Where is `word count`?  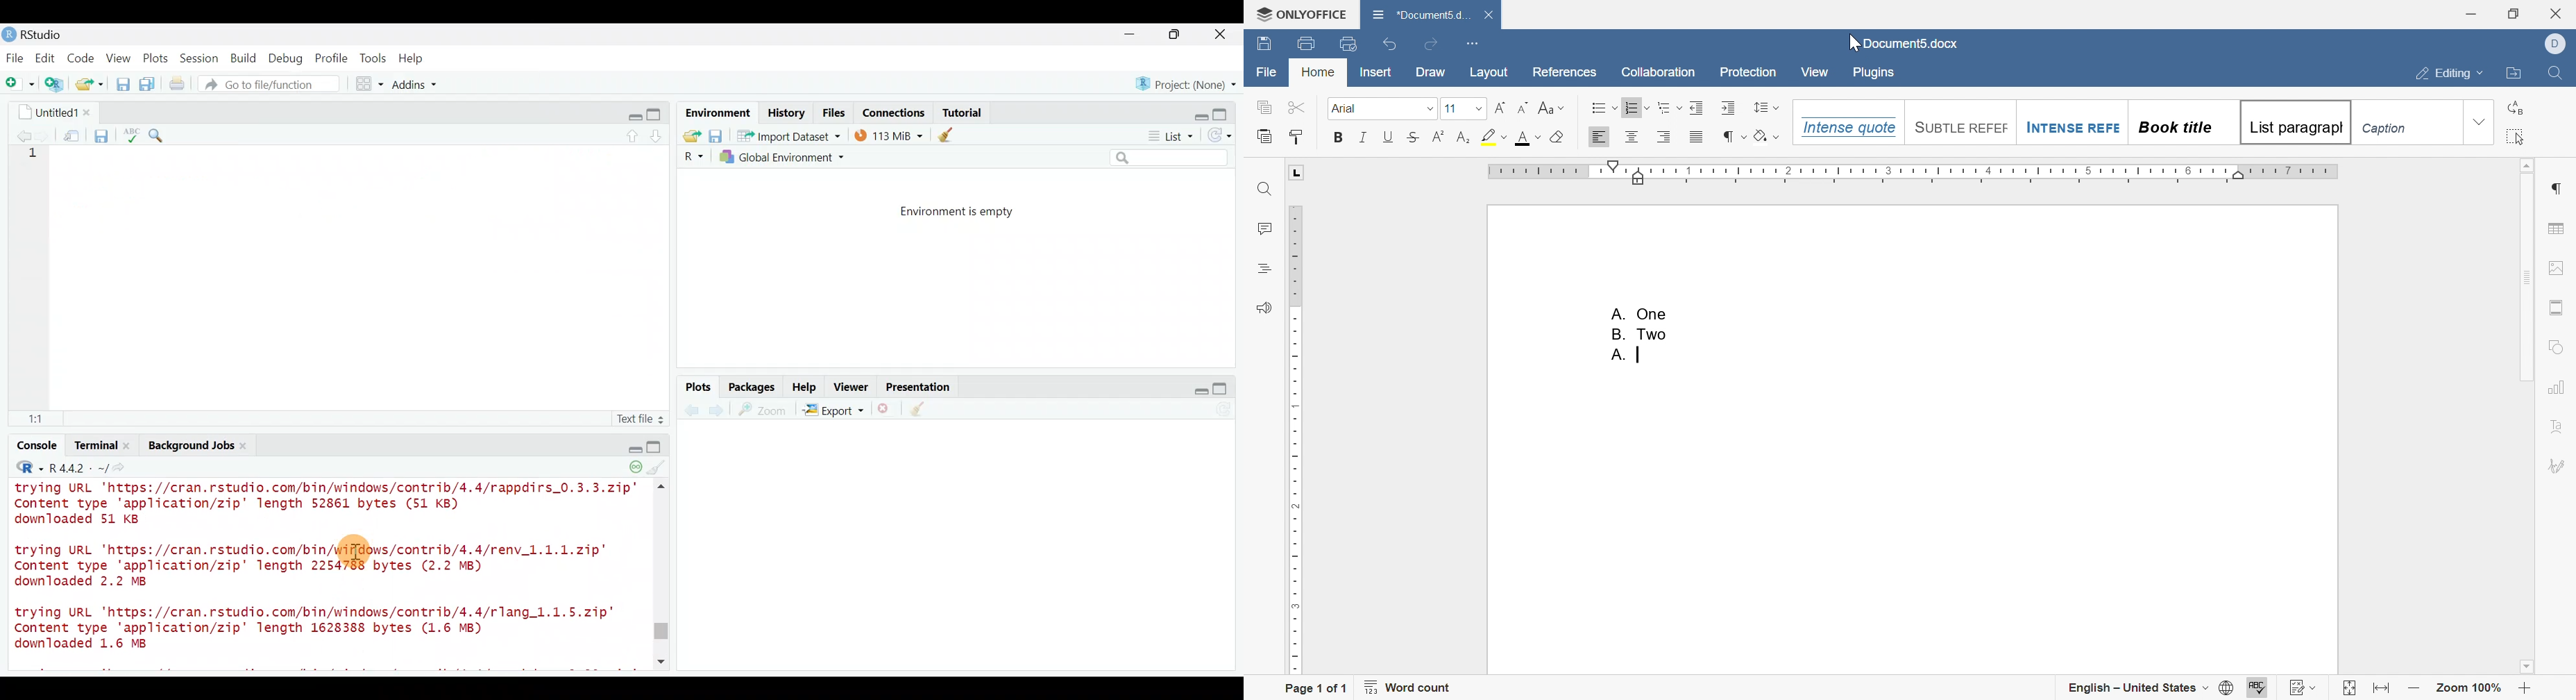 word count is located at coordinates (1409, 687).